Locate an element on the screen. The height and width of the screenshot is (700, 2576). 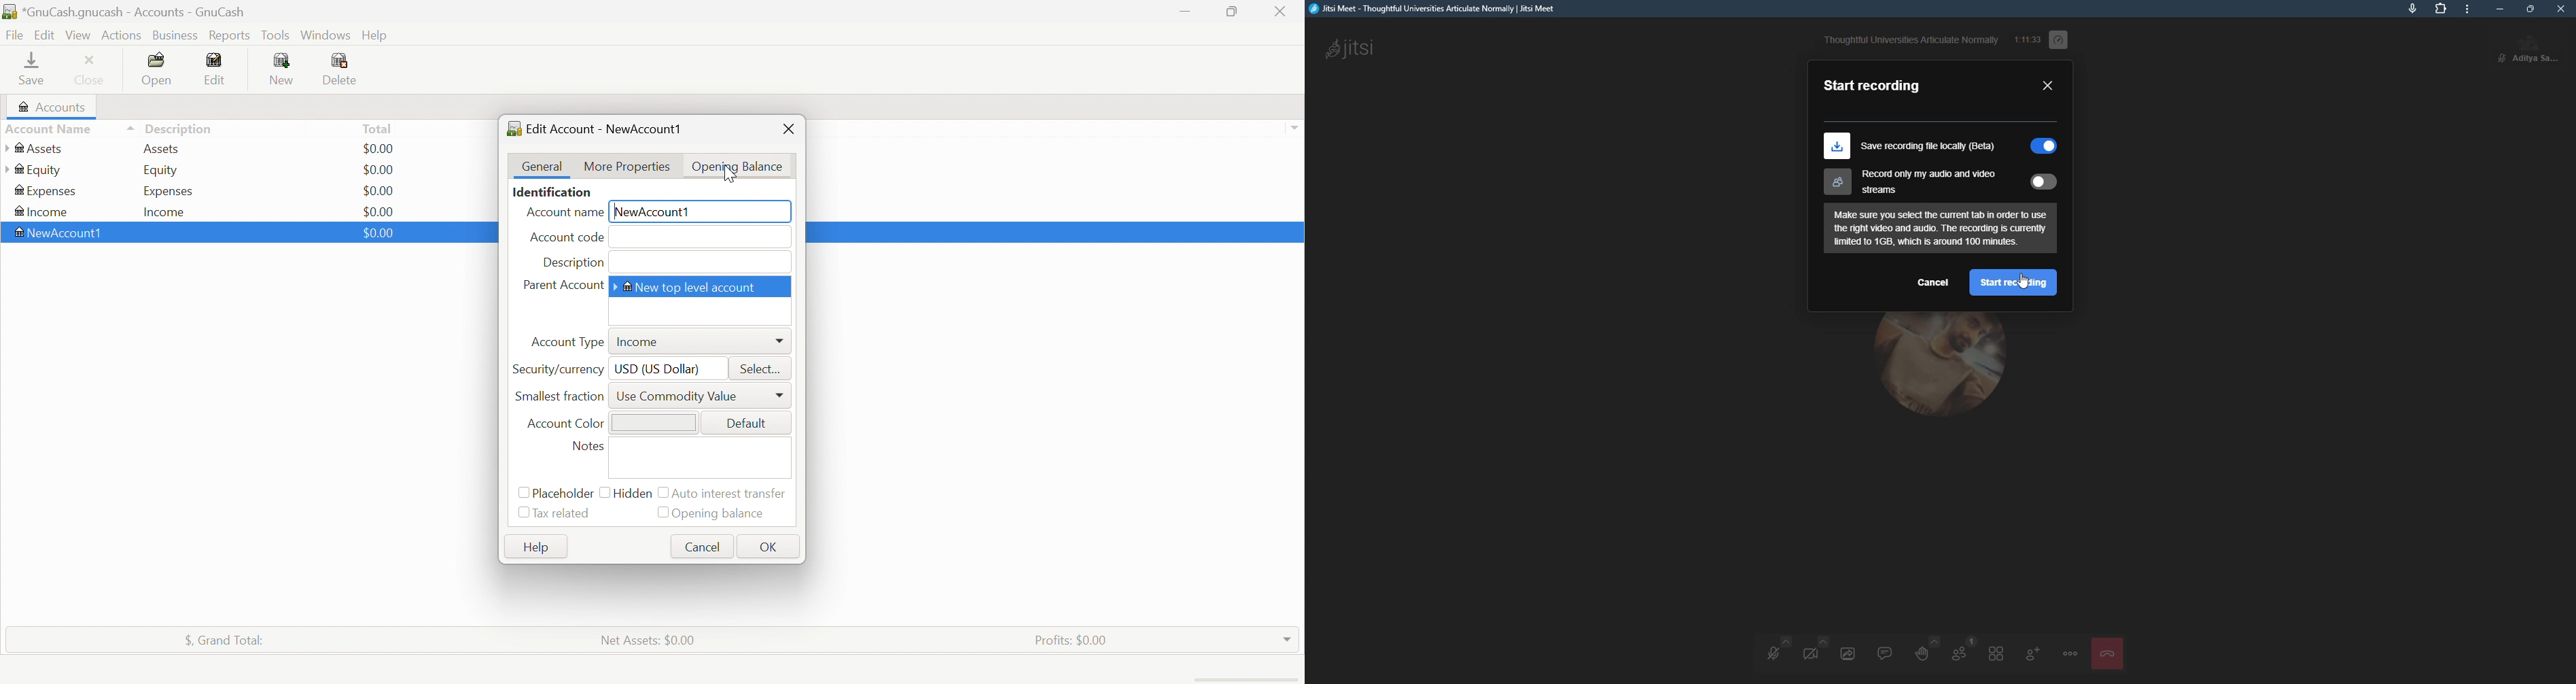
end call is located at coordinates (2108, 656).